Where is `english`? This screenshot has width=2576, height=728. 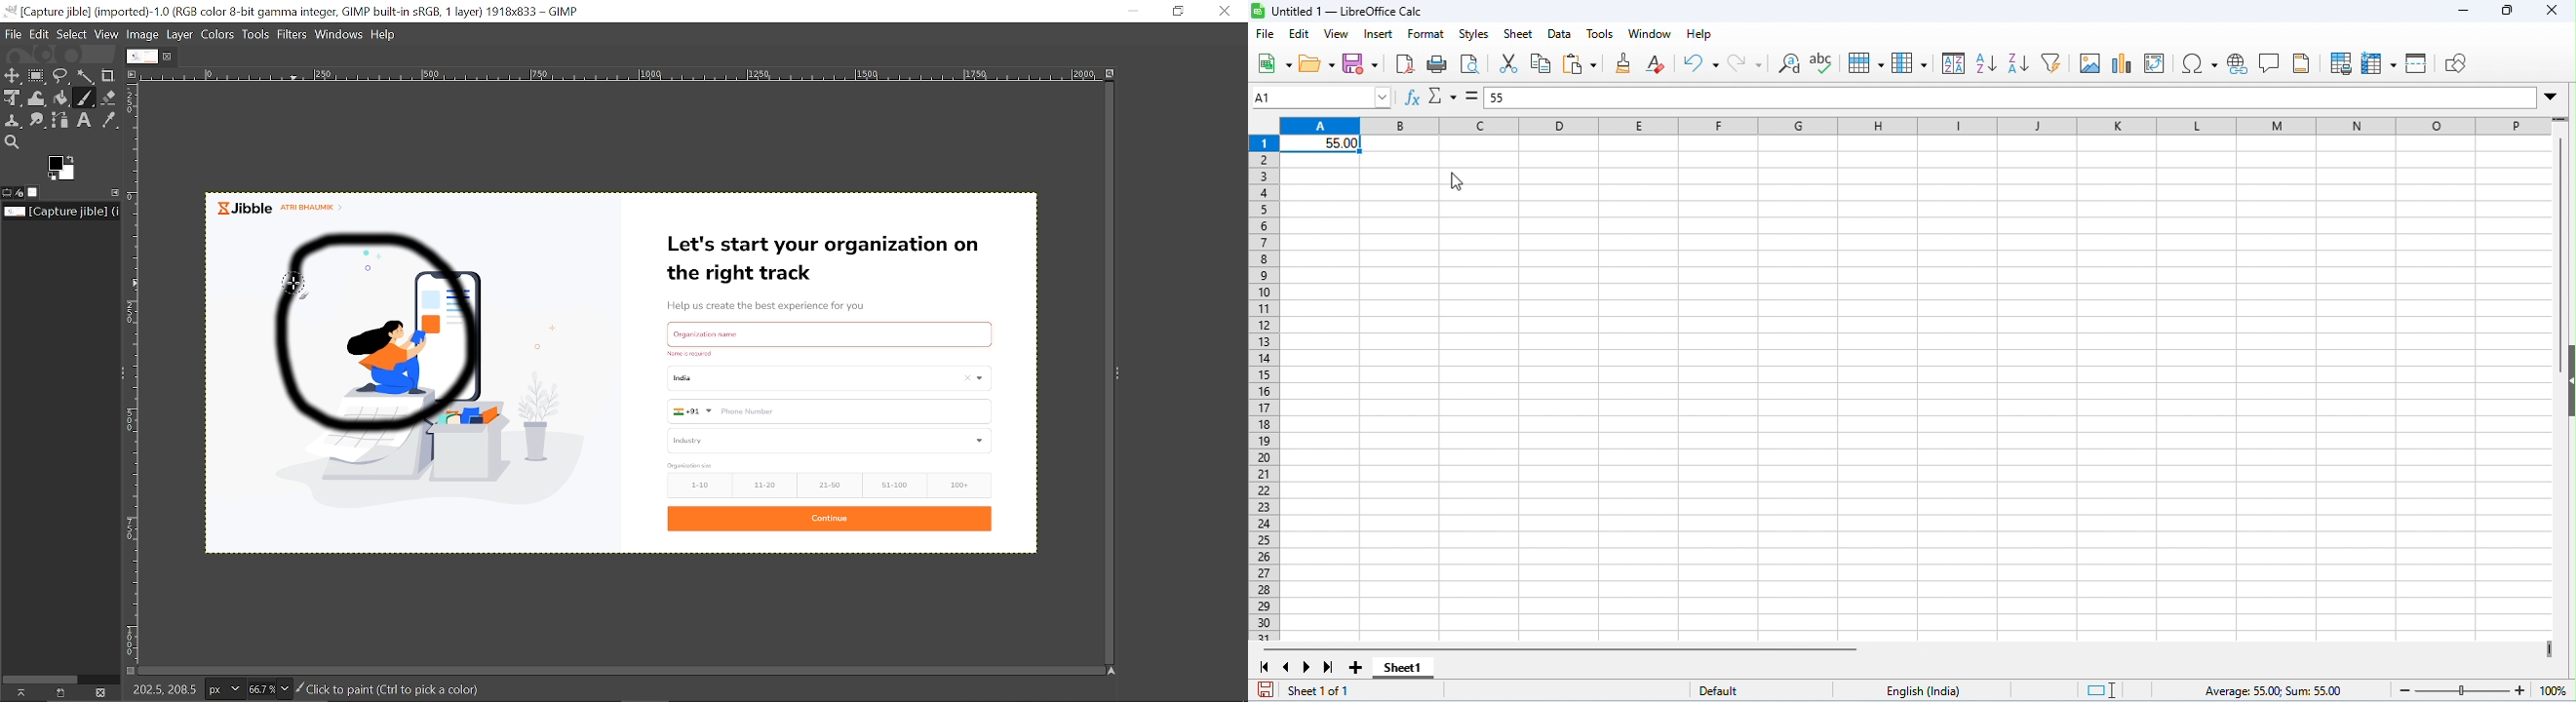 english is located at coordinates (1927, 691).